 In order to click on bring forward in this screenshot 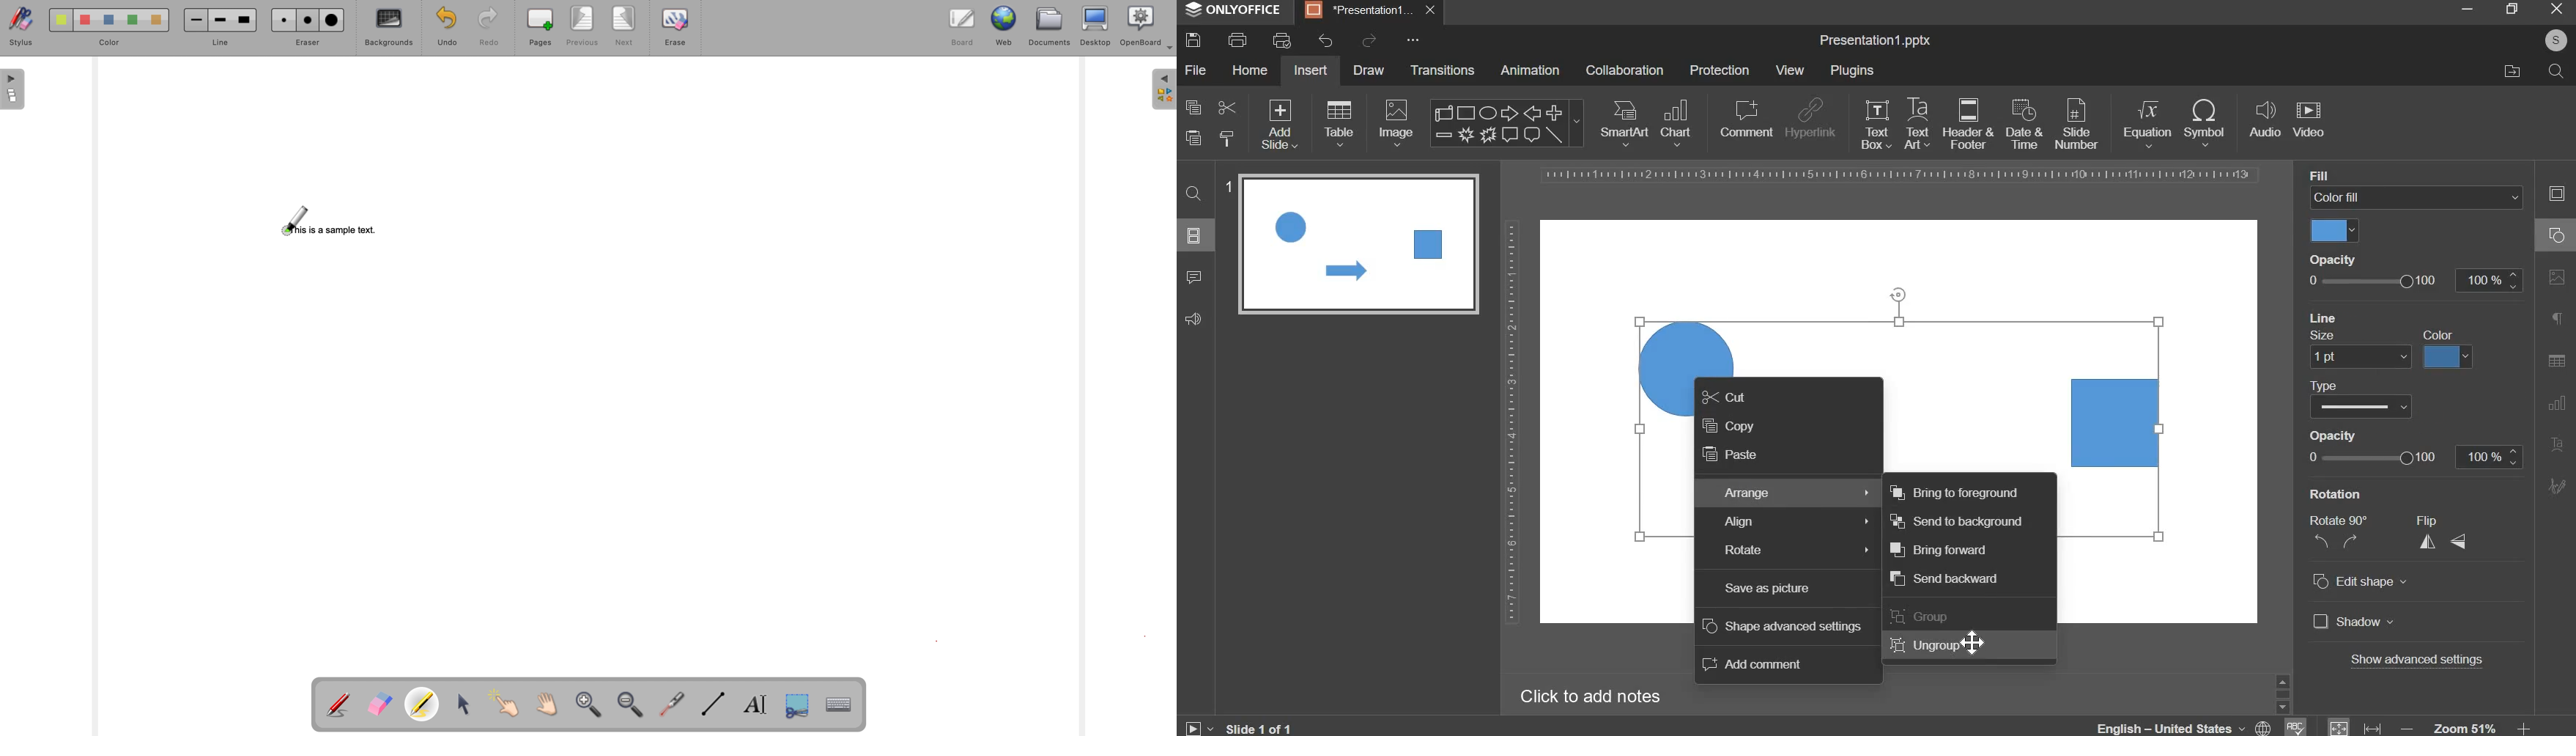, I will do `click(1939, 549)`.